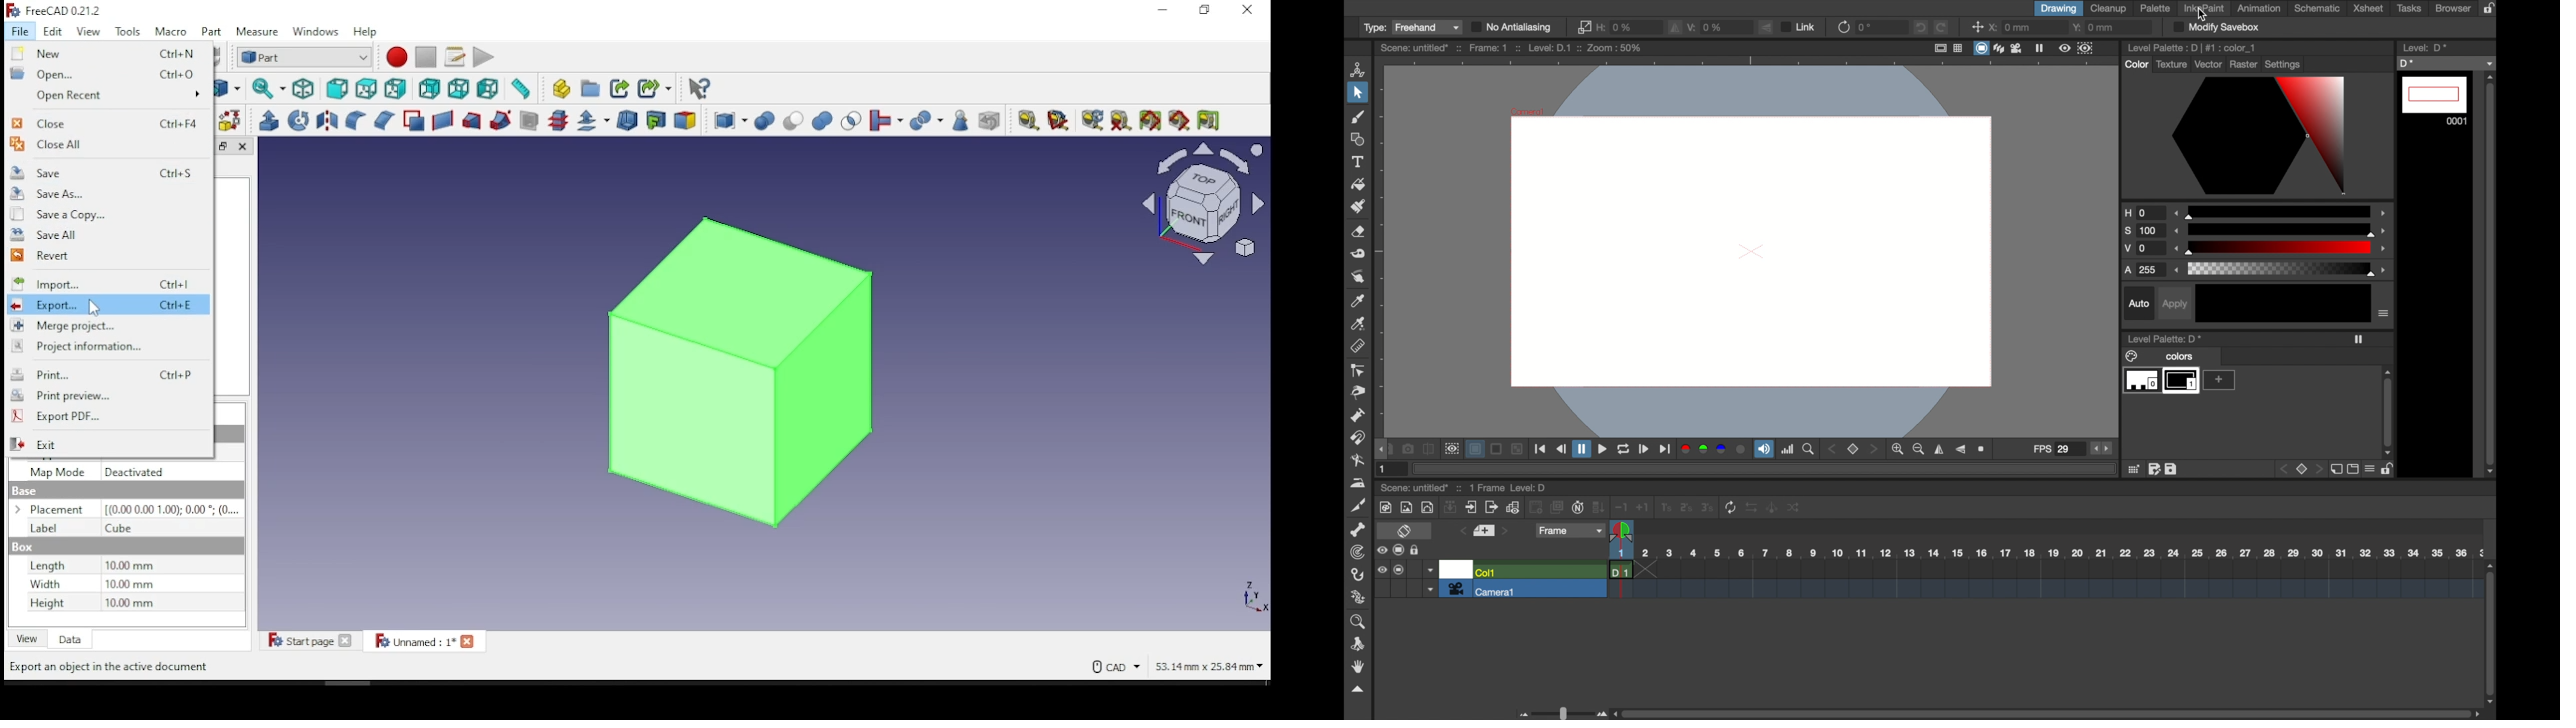 This screenshot has height=728, width=2576. Describe the element at coordinates (1357, 575) in the screenshot. I see `hook tool` at that location.